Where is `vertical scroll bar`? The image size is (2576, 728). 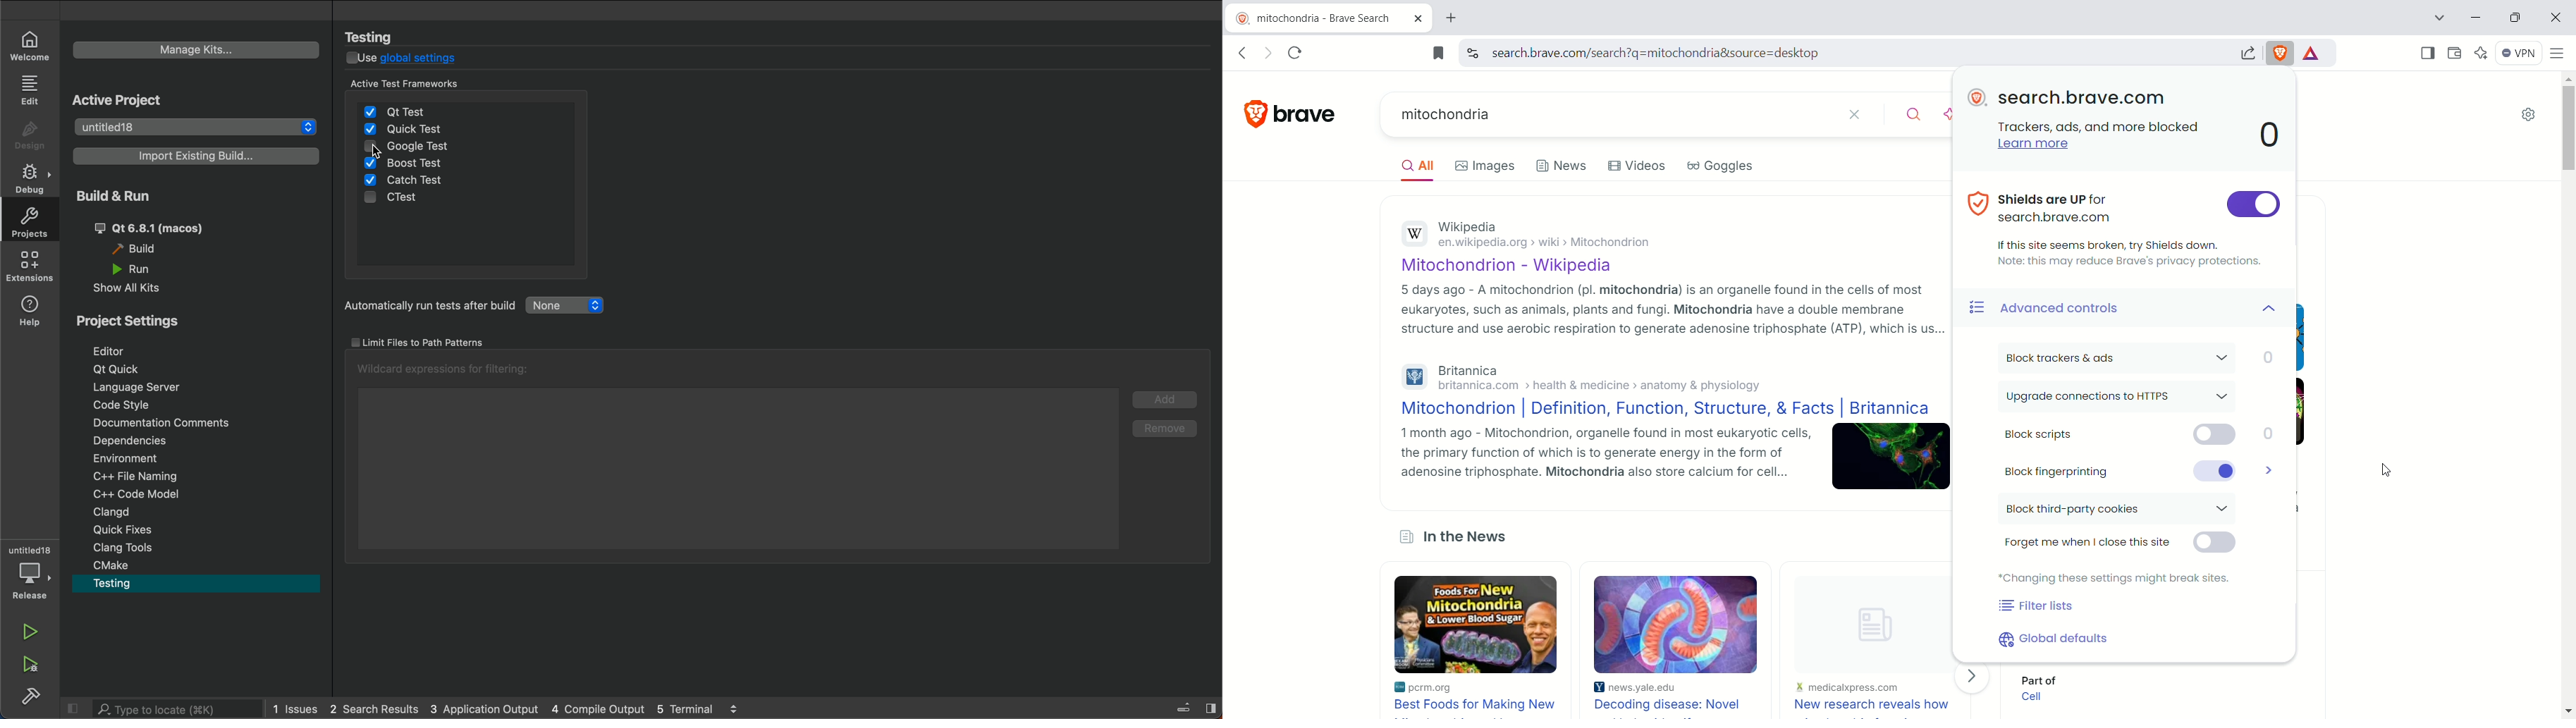 vertical scroll bar is located at coordinates (2568, 395).